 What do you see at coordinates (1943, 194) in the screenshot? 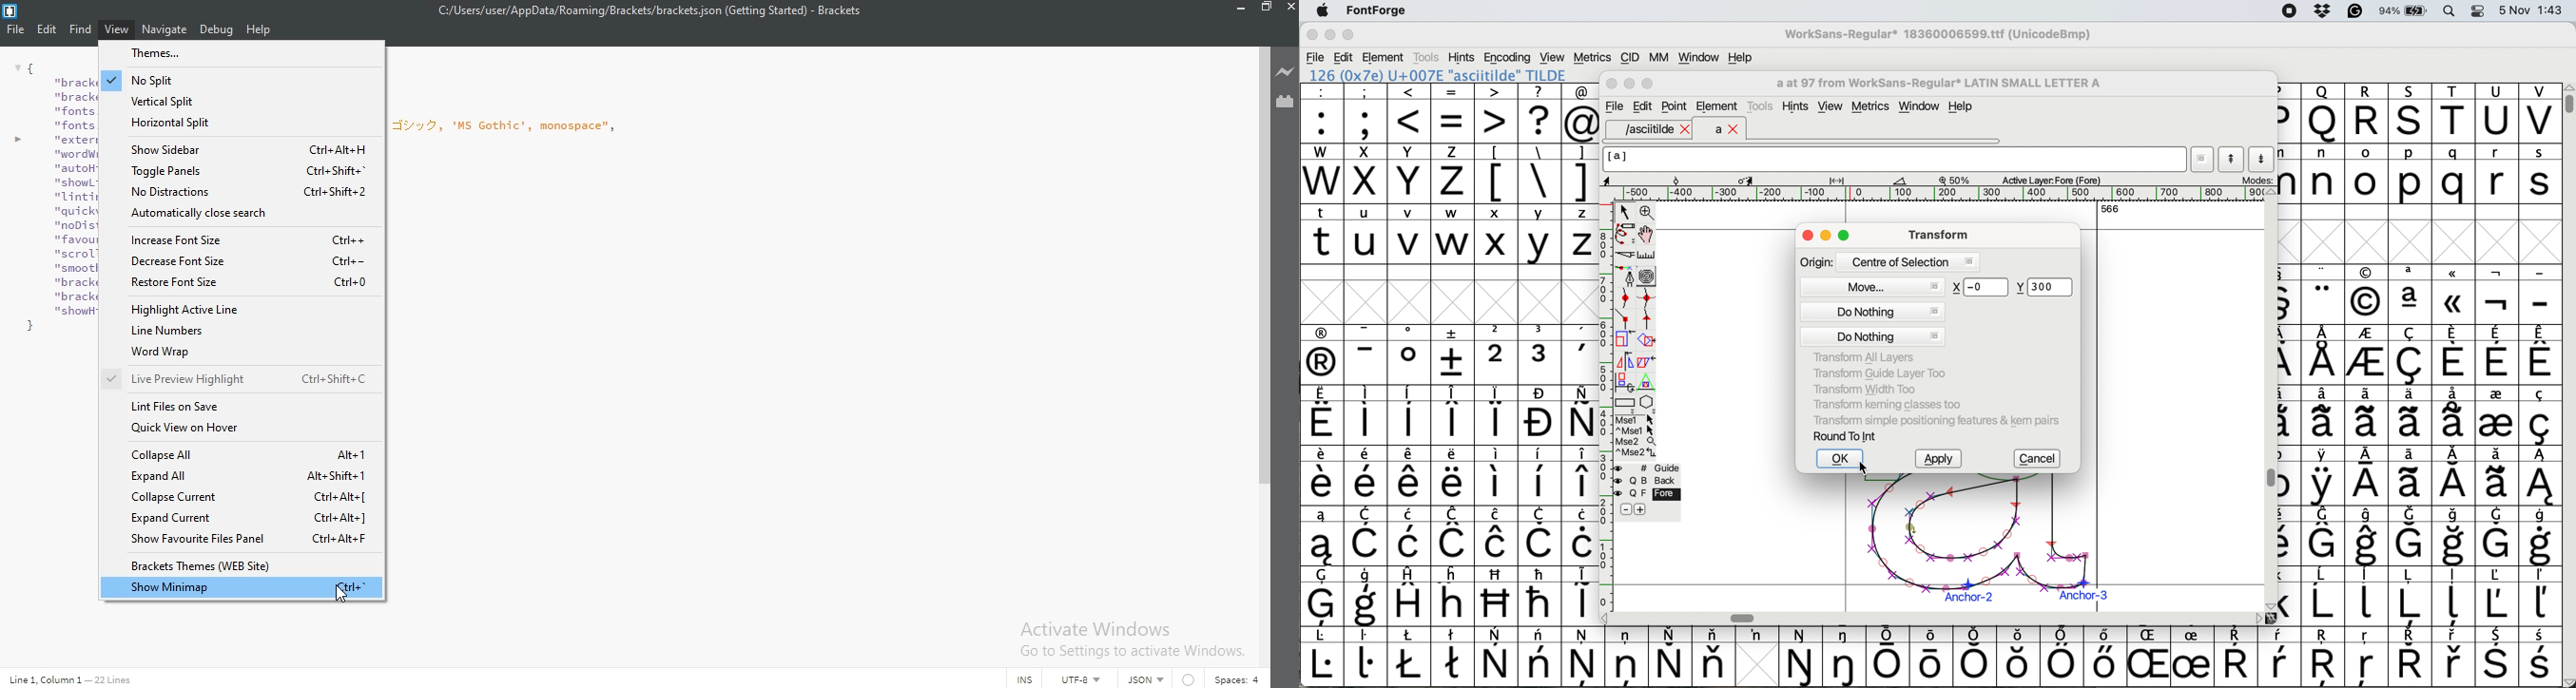
I see `horizontal scale` at bounding box center [1943, 194].